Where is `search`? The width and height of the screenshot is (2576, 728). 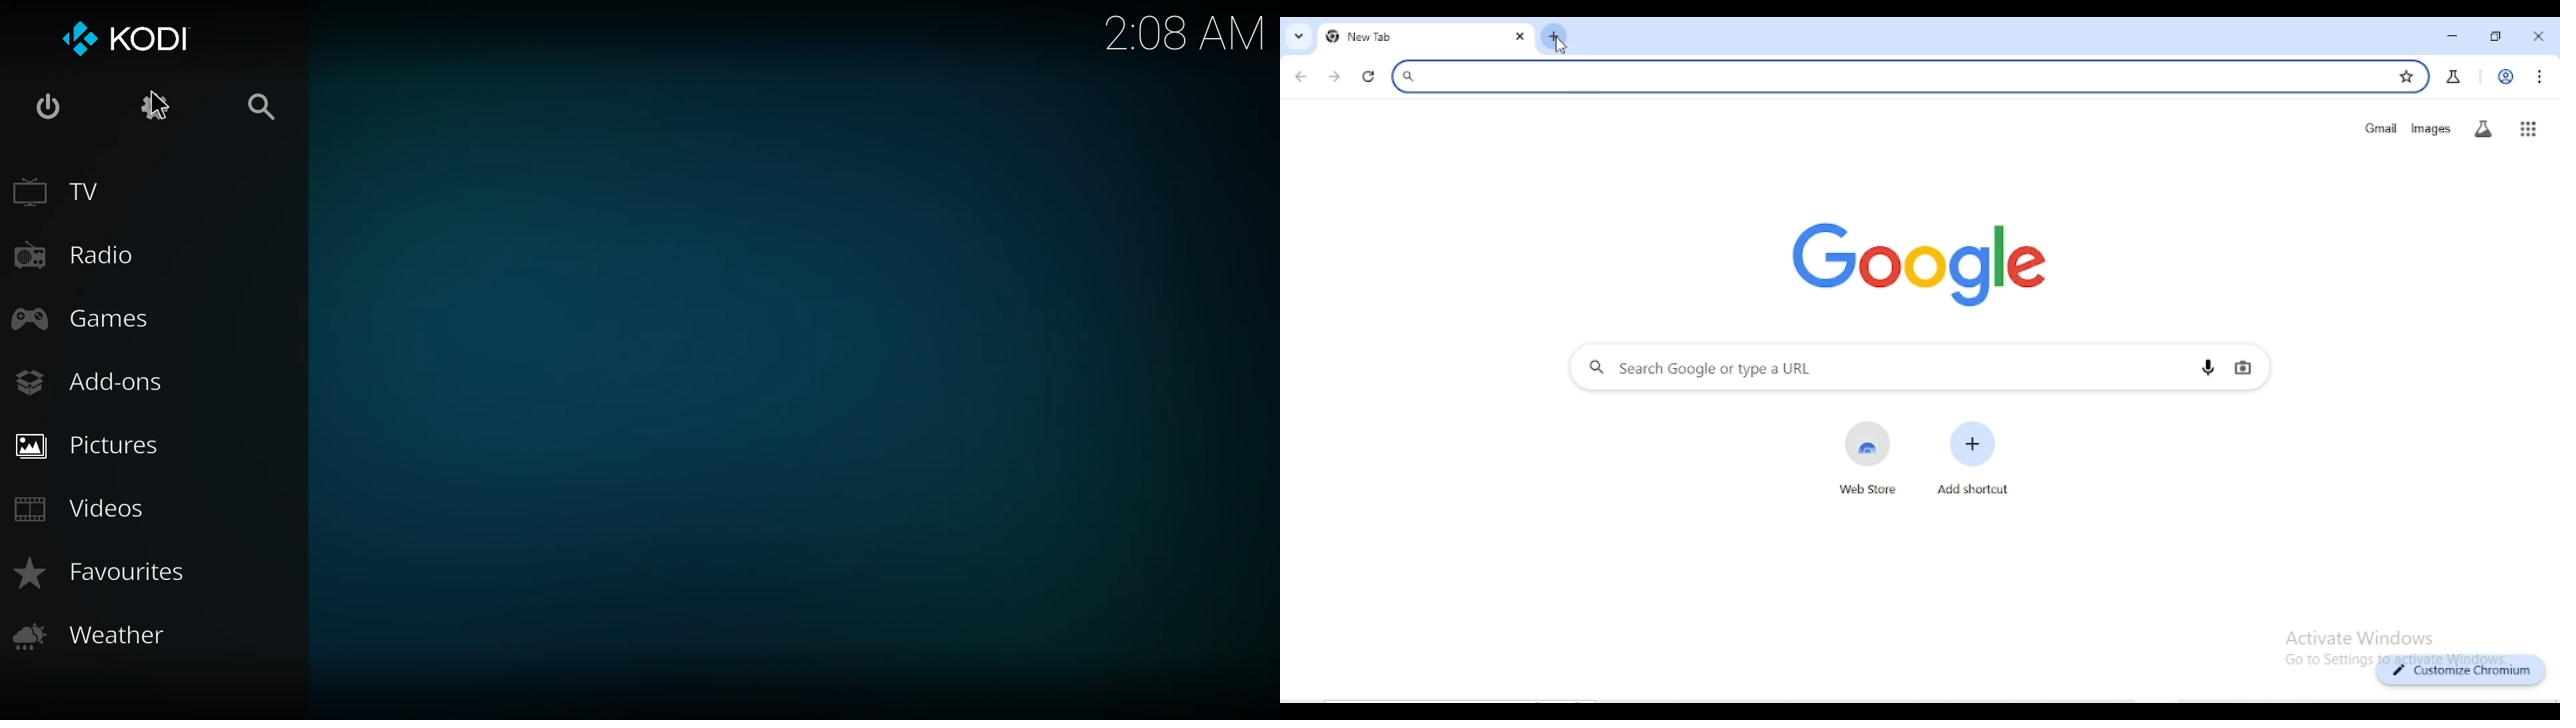 search is located at coordinates (261, 109).